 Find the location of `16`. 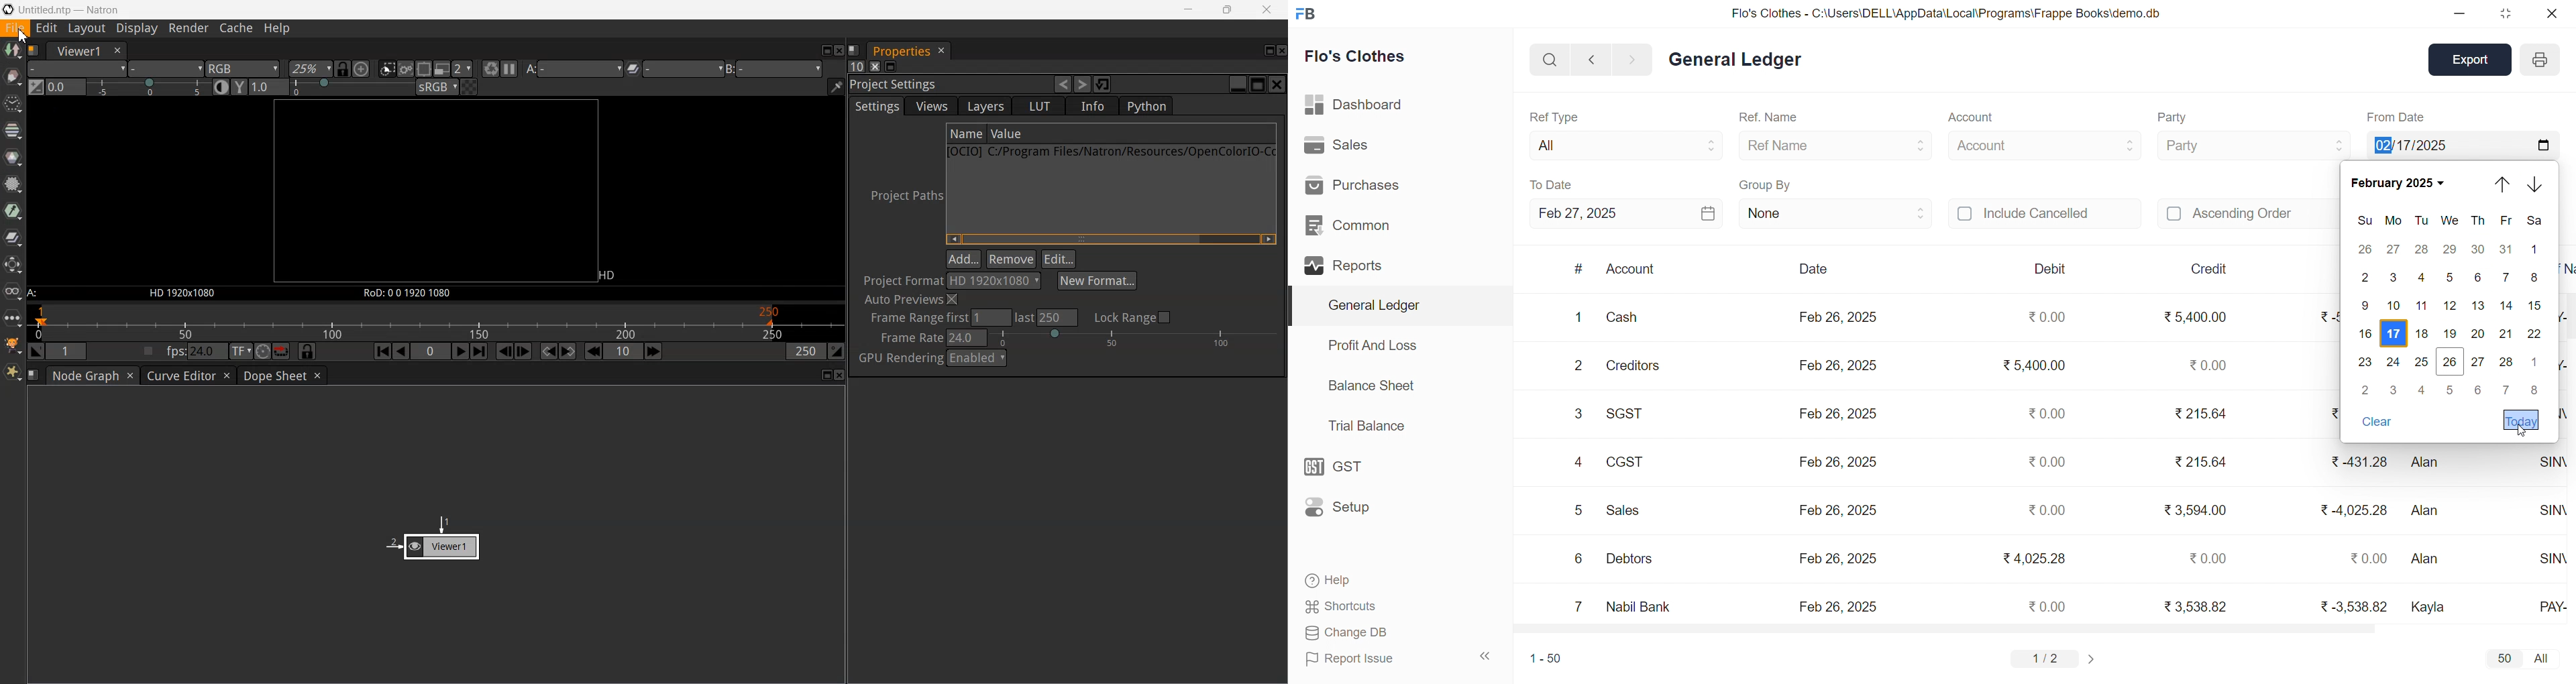

16 is located at coordinates (2366, 332).